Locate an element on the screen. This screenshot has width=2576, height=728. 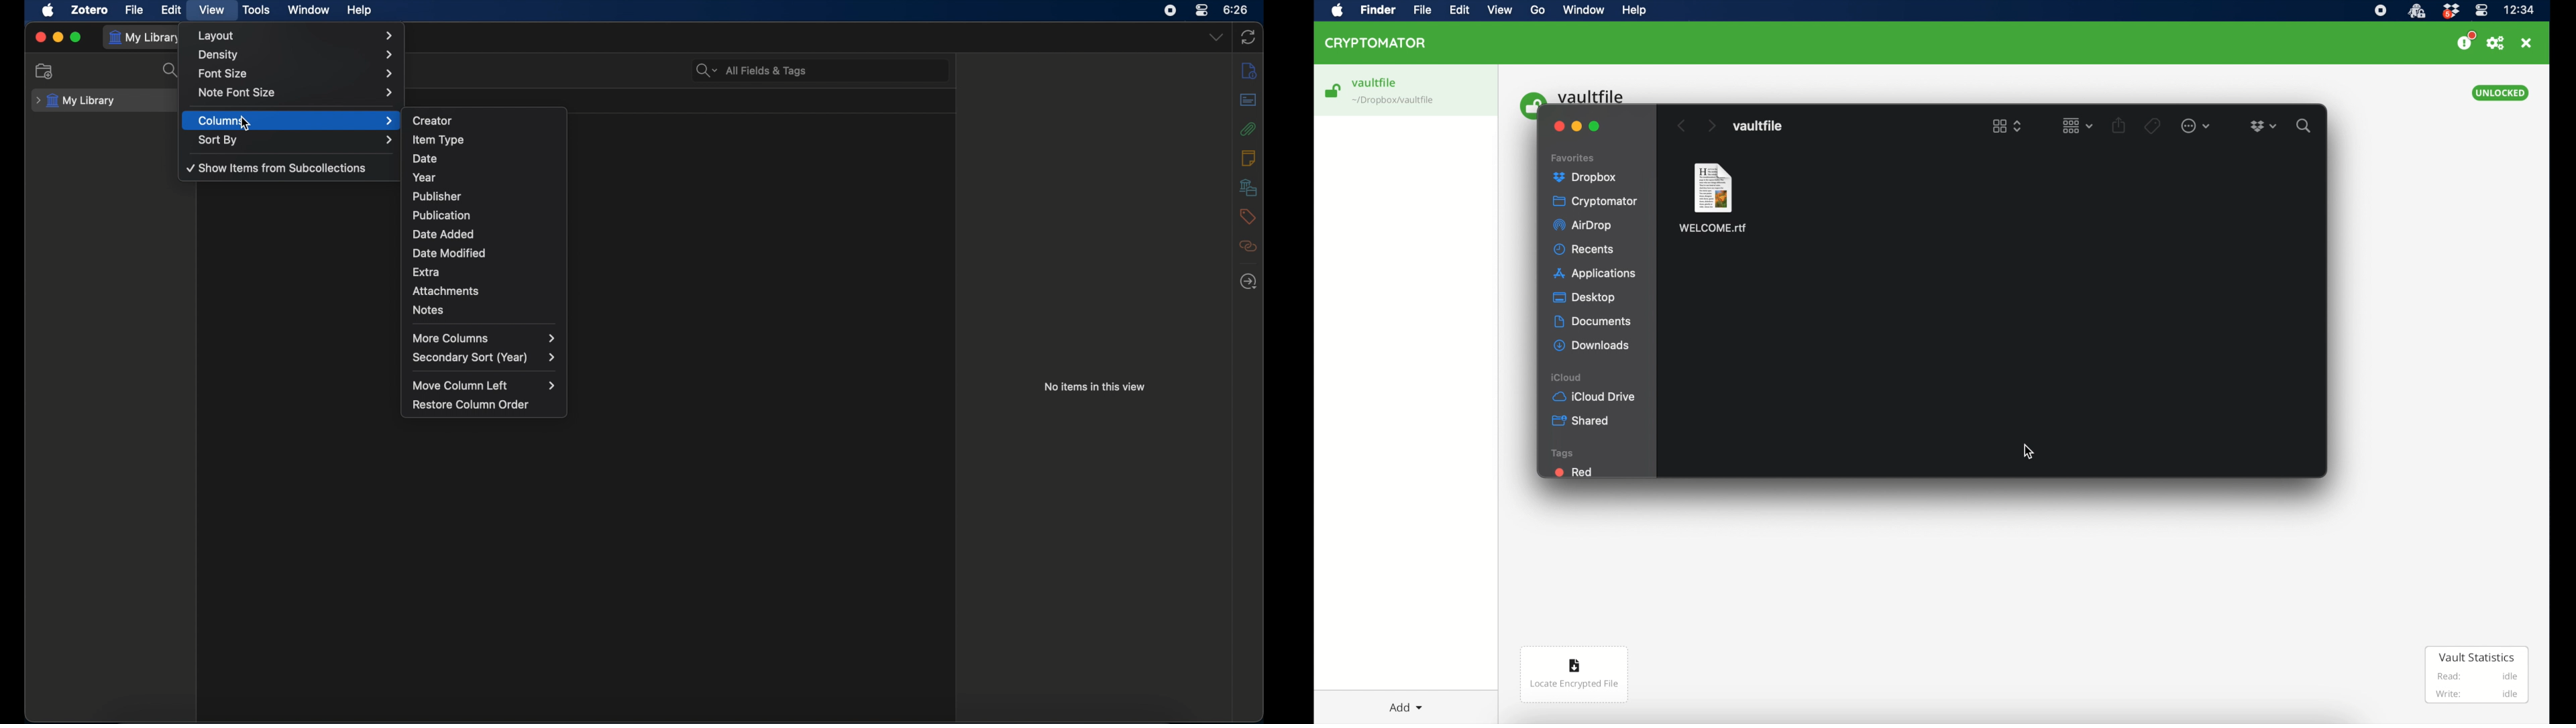
item type is located at coordinates (484, 139).